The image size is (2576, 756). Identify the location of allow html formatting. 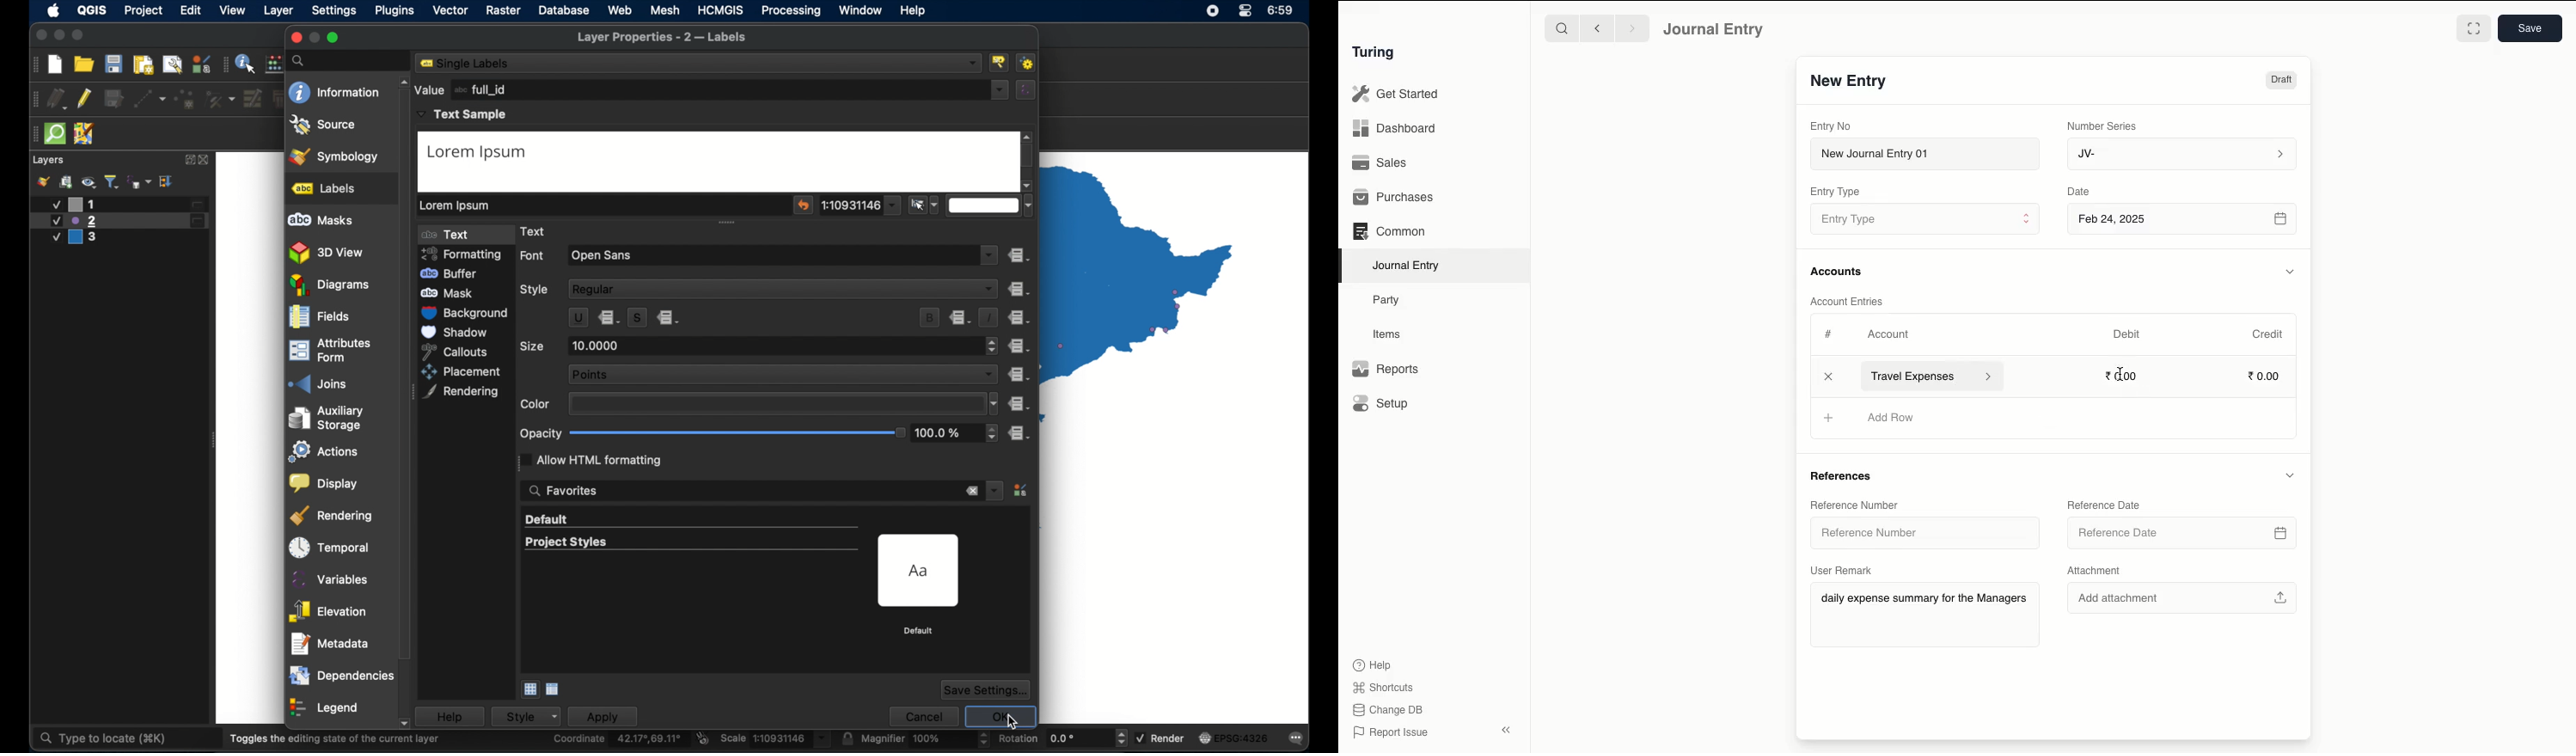
(593, 459).